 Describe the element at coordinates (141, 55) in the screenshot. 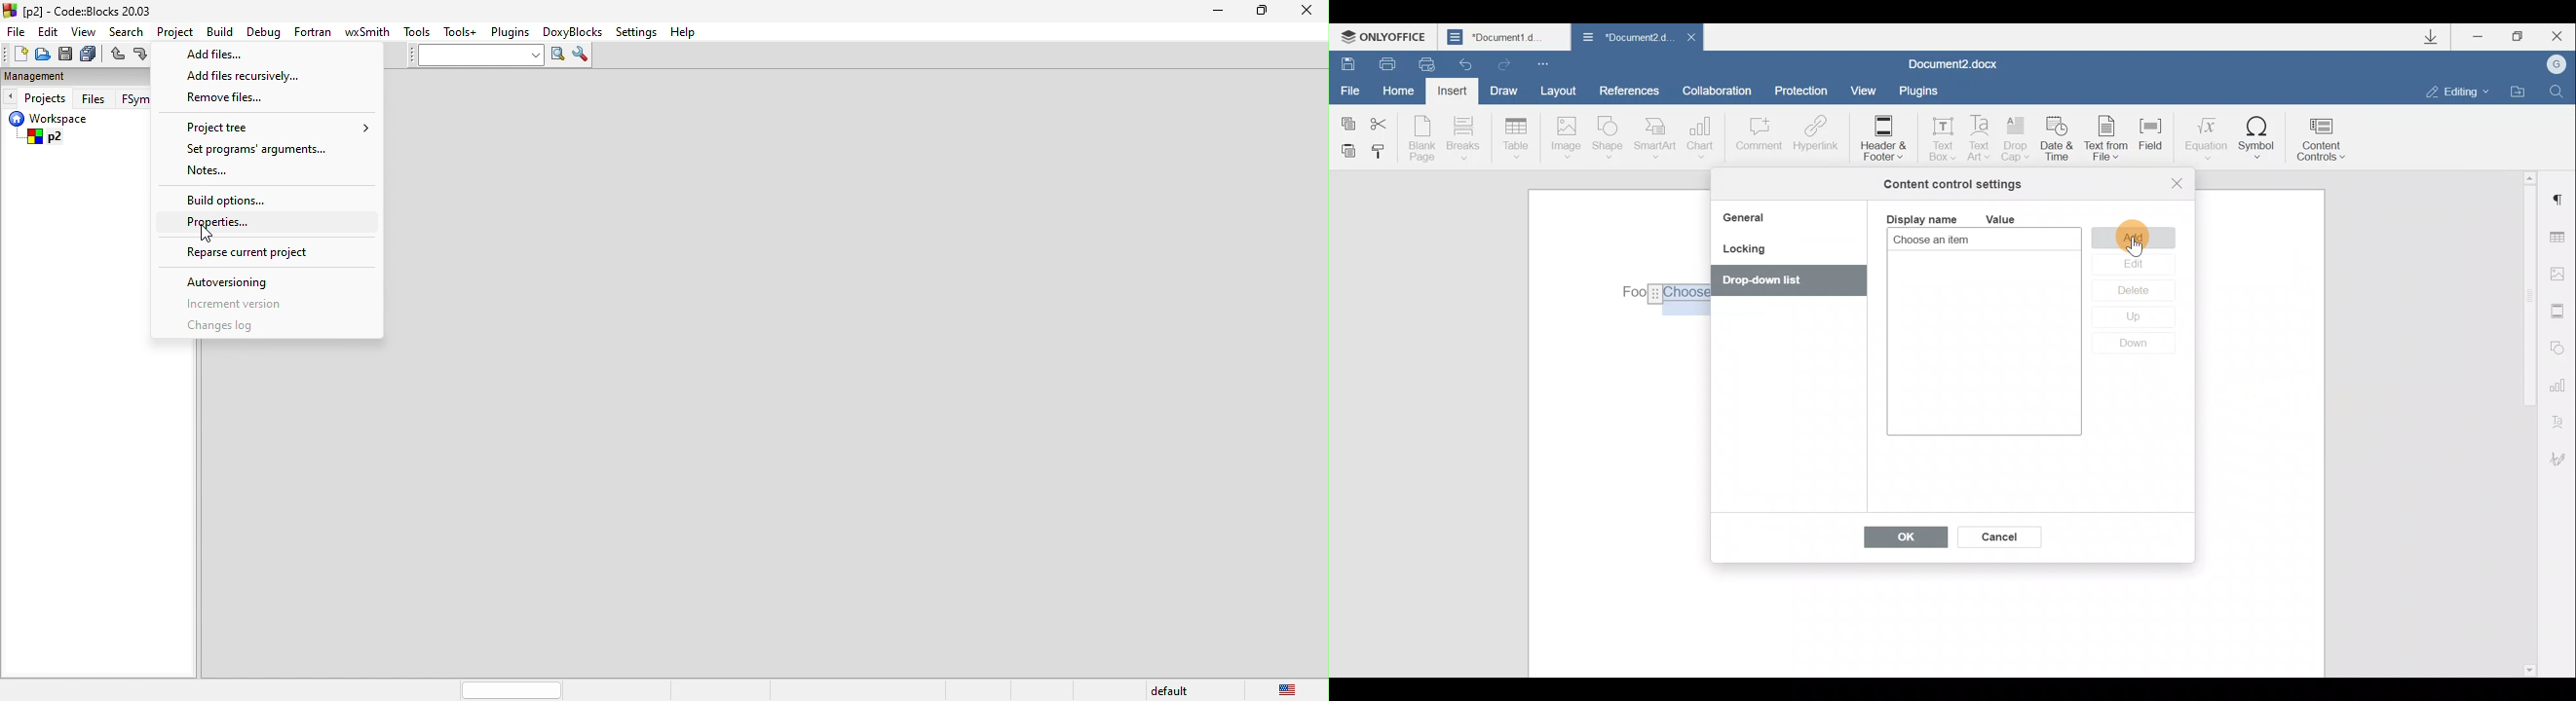

I see `redo` at that location.